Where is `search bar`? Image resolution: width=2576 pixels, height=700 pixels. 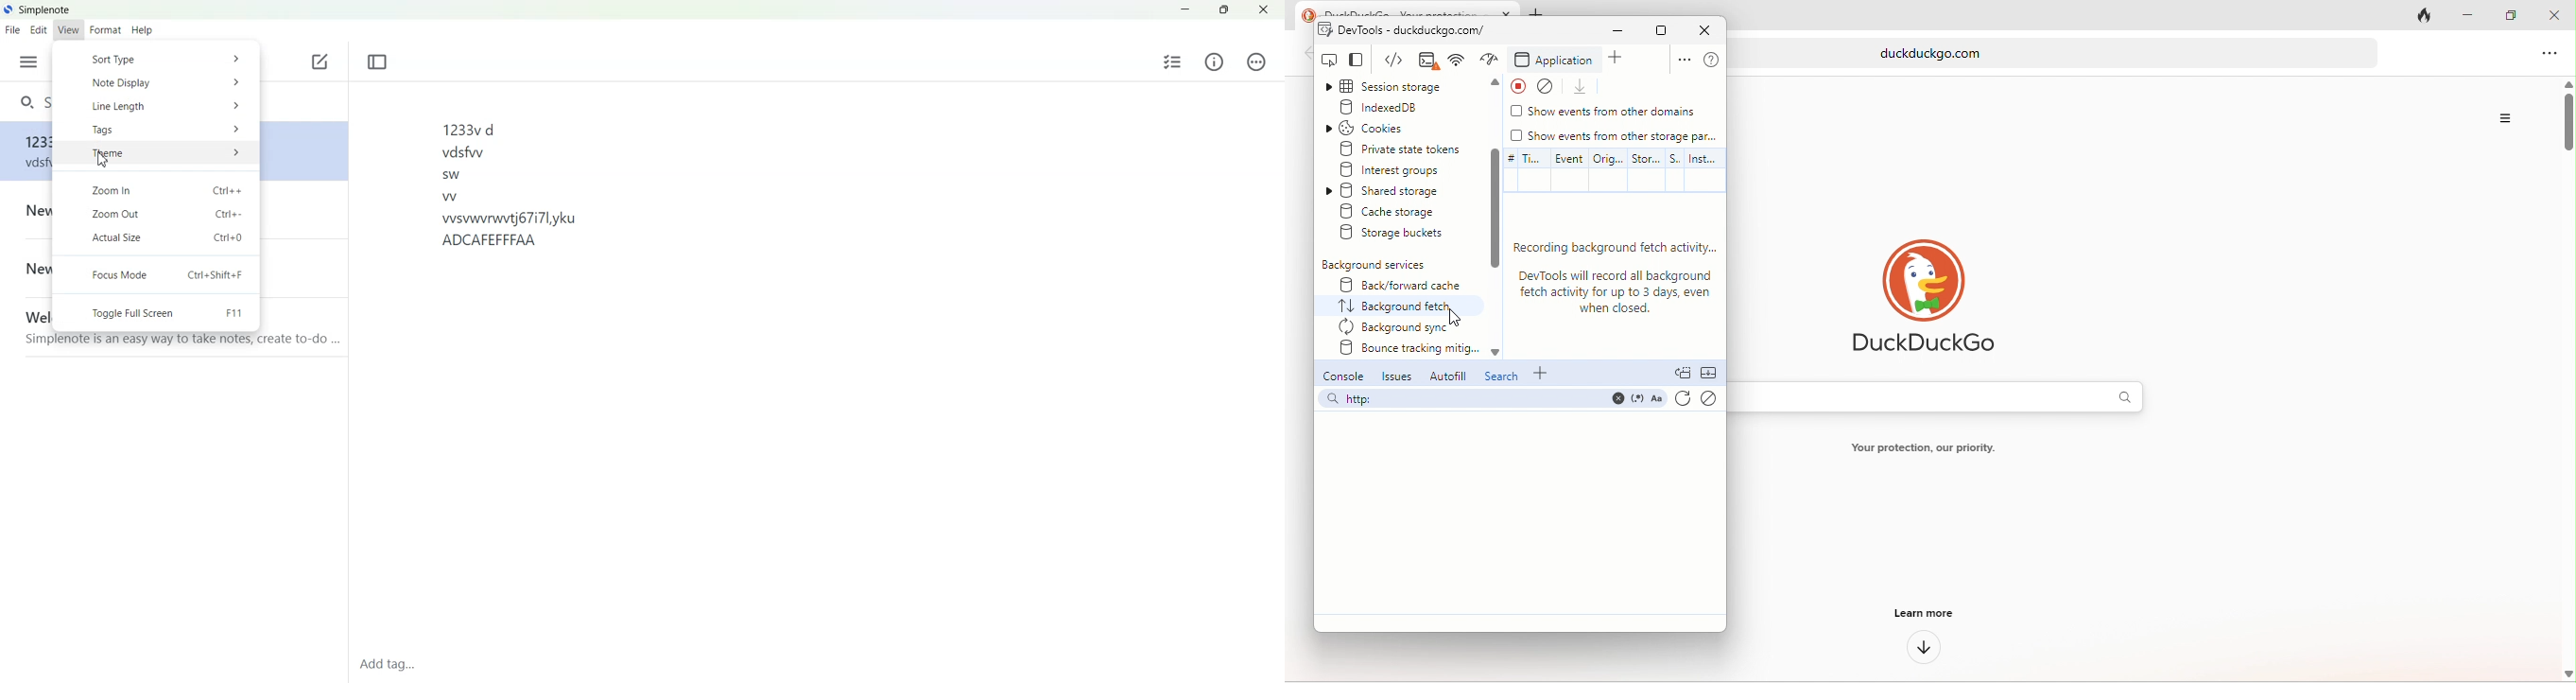
search bar is located at coordinates (1946, 396).